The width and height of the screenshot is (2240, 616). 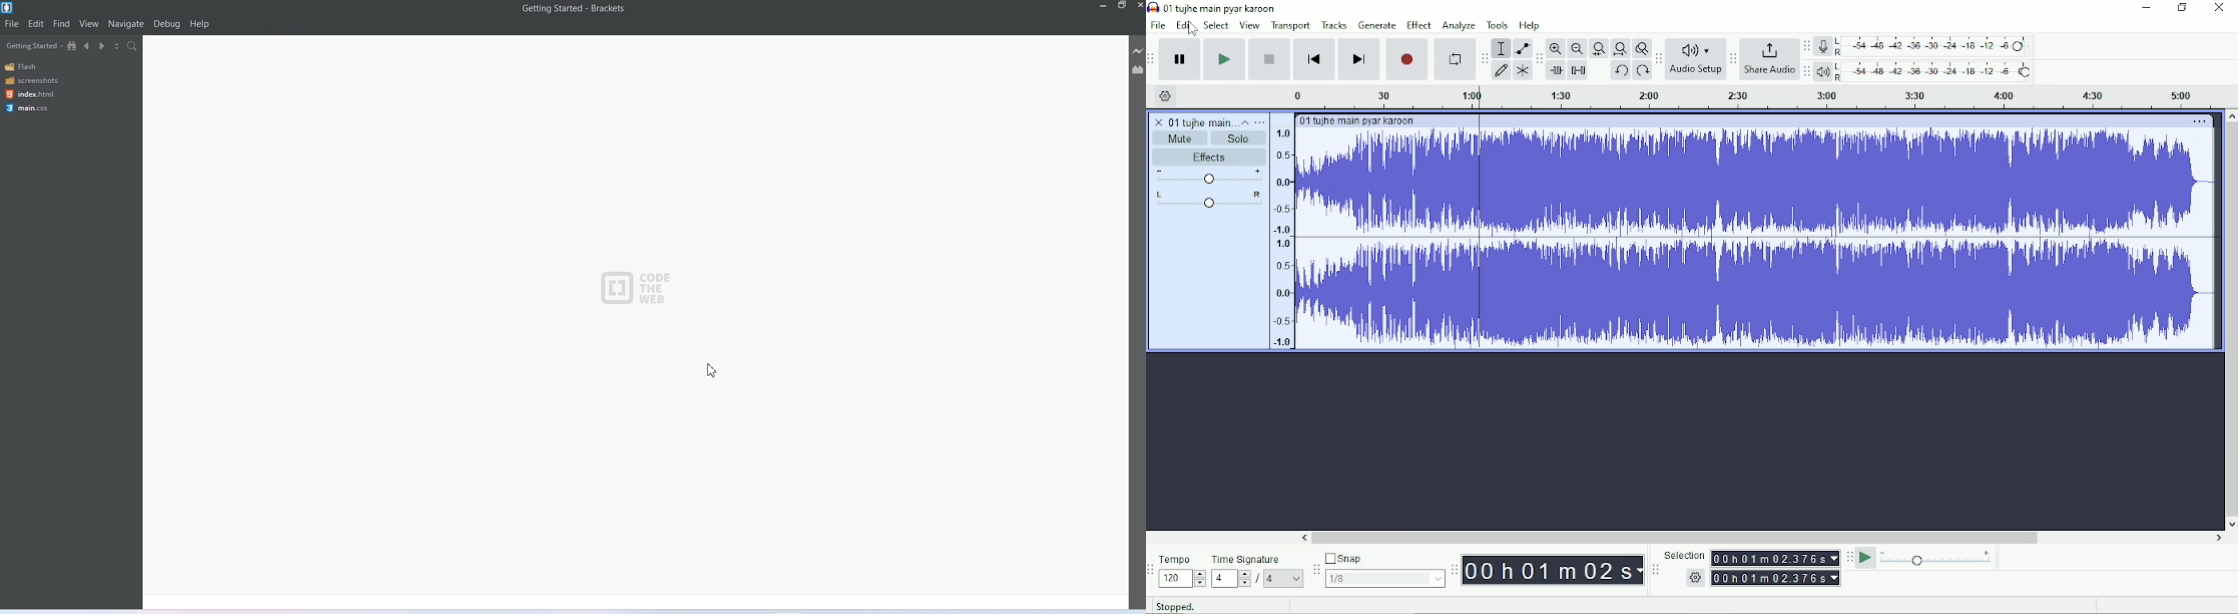 What do you see at coordinates (1225, 59) in the screenshot?
I see `Play` at bounding box center [1225, 59].